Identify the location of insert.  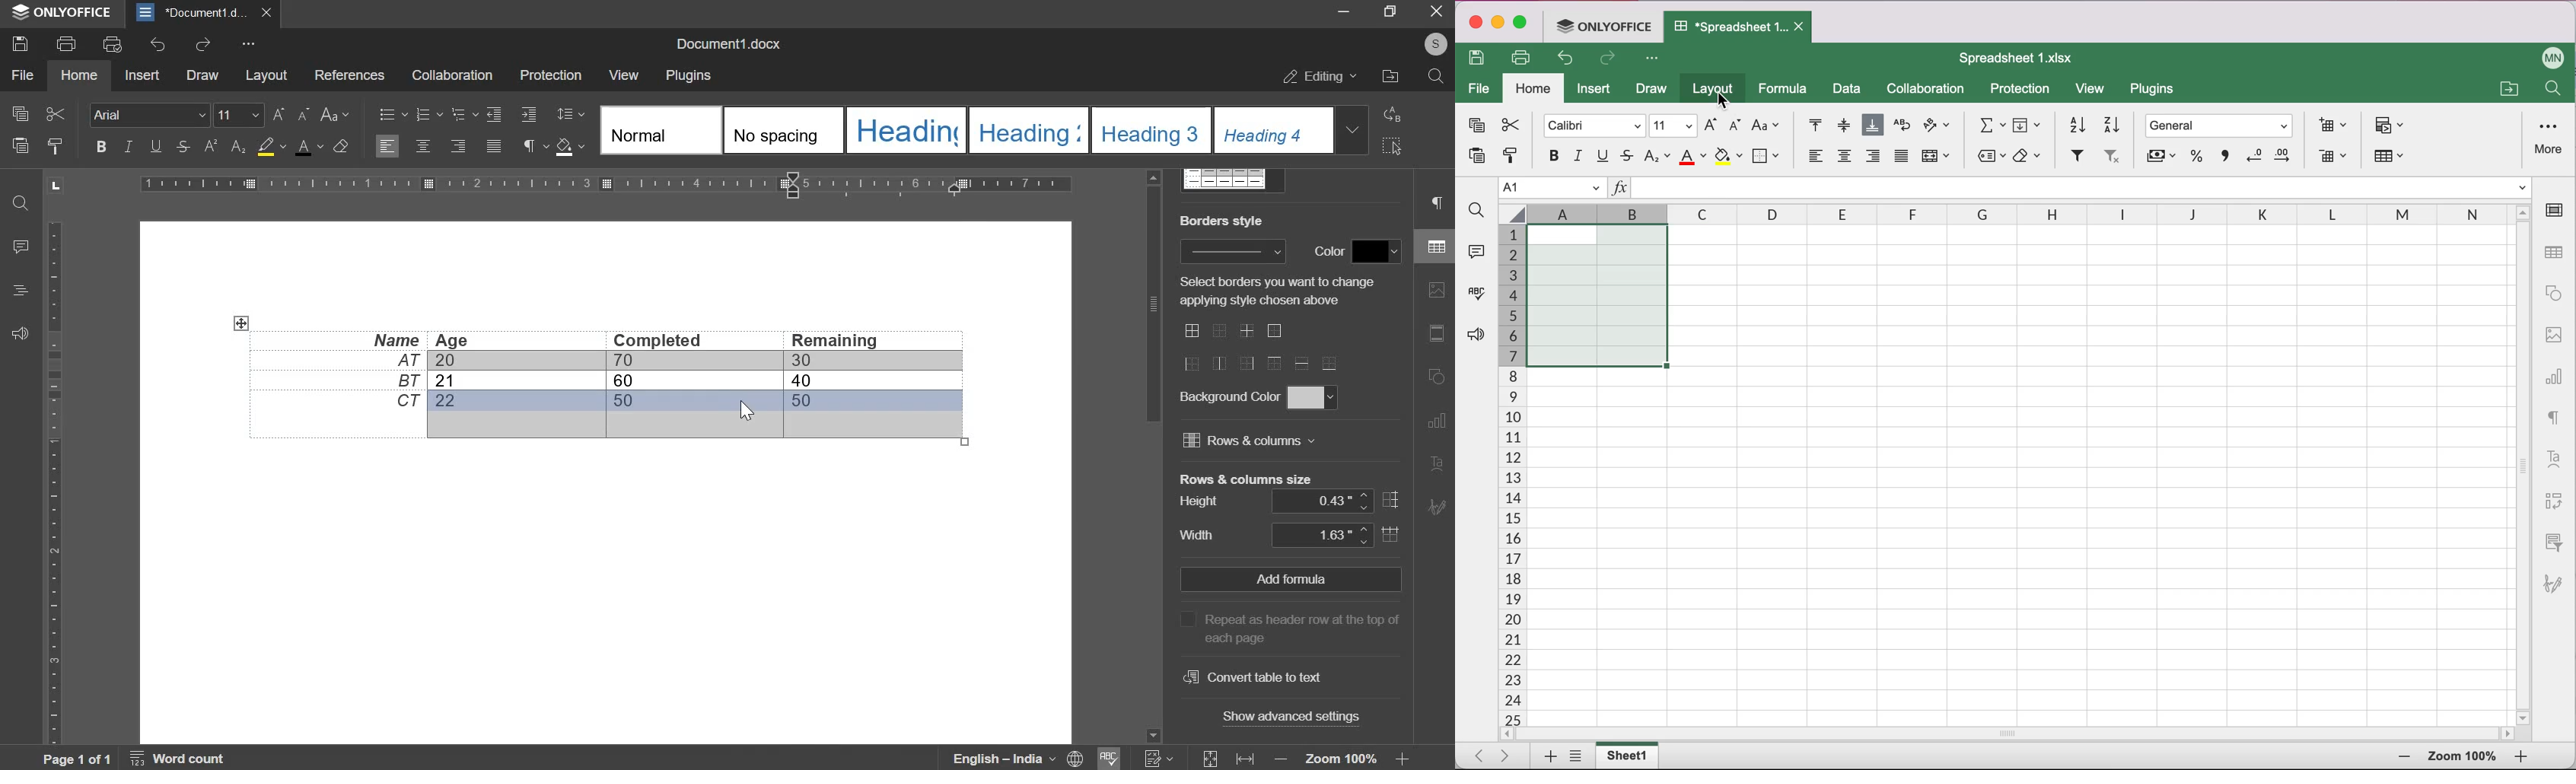
(1597, 91).